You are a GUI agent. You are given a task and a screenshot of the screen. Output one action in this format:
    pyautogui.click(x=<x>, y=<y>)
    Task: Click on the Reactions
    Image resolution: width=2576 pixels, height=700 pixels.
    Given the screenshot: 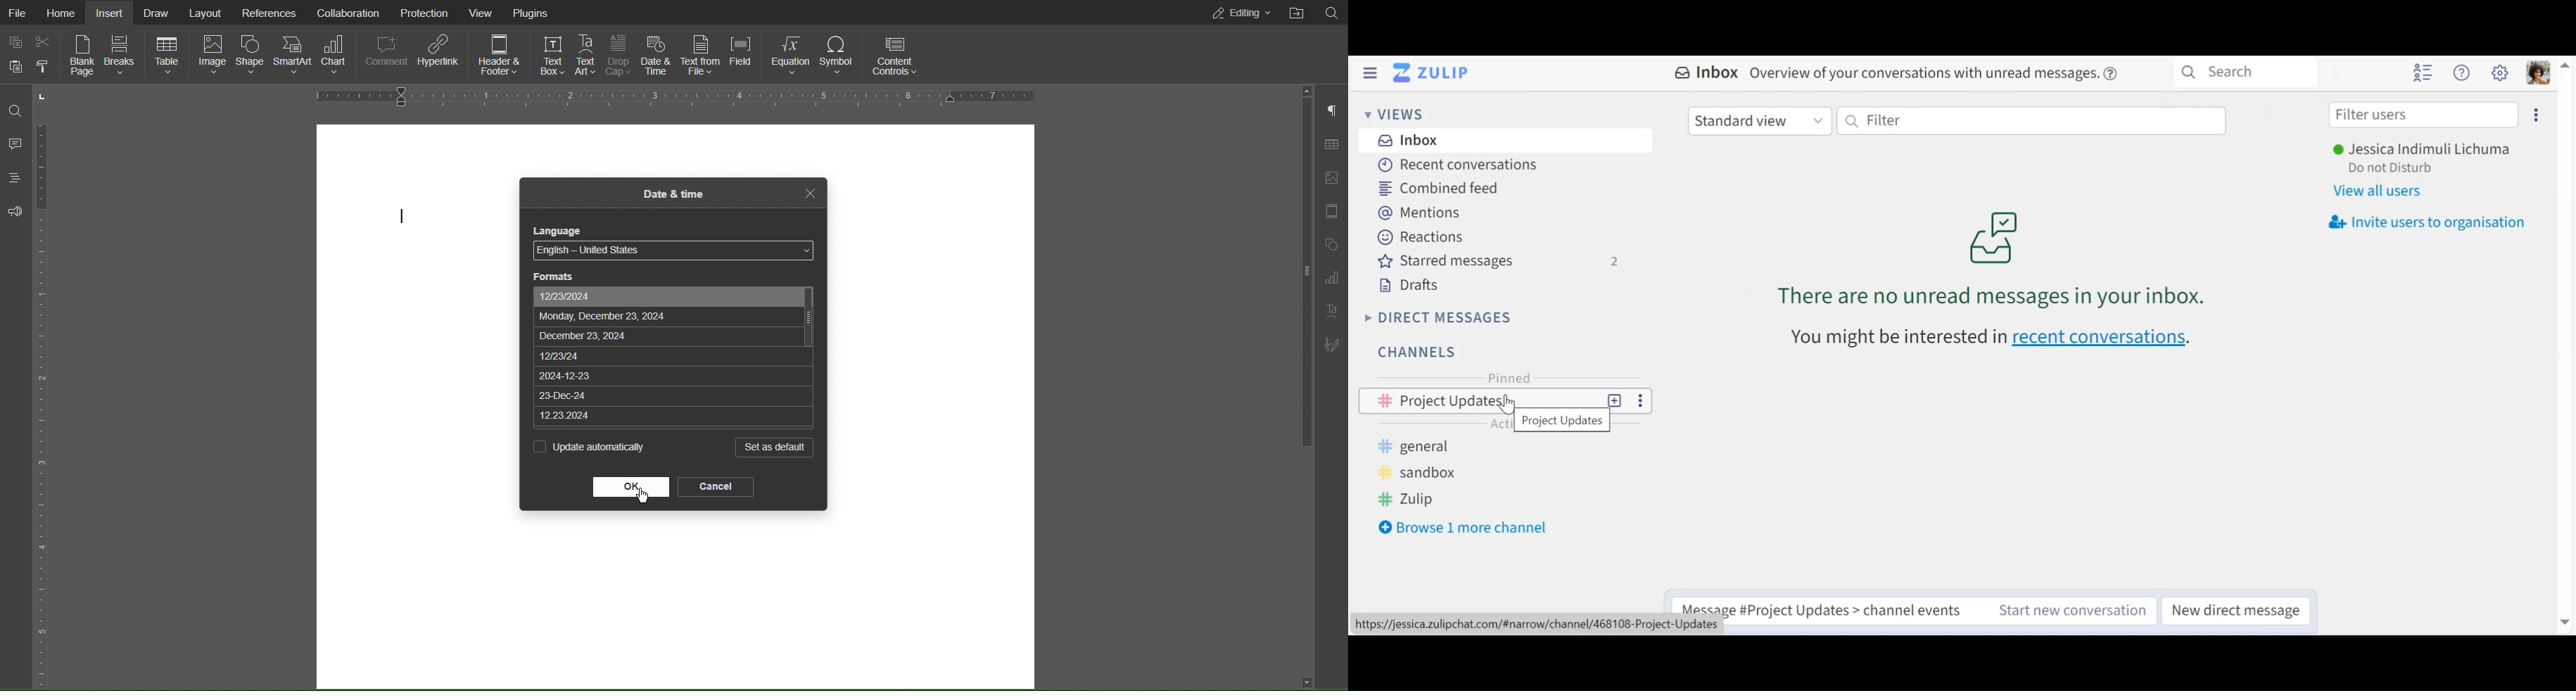 What is the action you would take?
    pyautogui.click(x=1422, y=238)
    